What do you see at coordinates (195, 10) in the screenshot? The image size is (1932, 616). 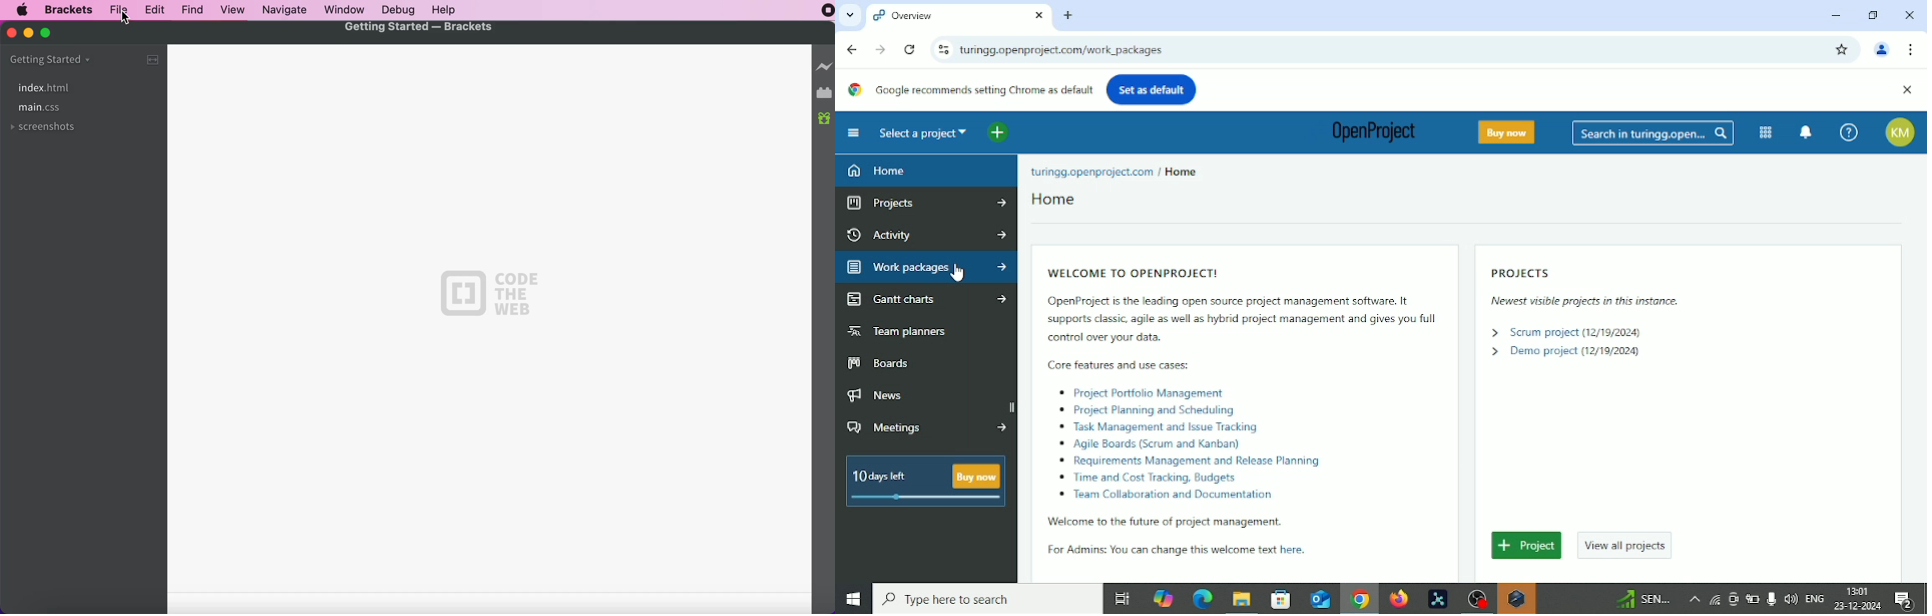 I see `find` at bounding box center [195, 10].